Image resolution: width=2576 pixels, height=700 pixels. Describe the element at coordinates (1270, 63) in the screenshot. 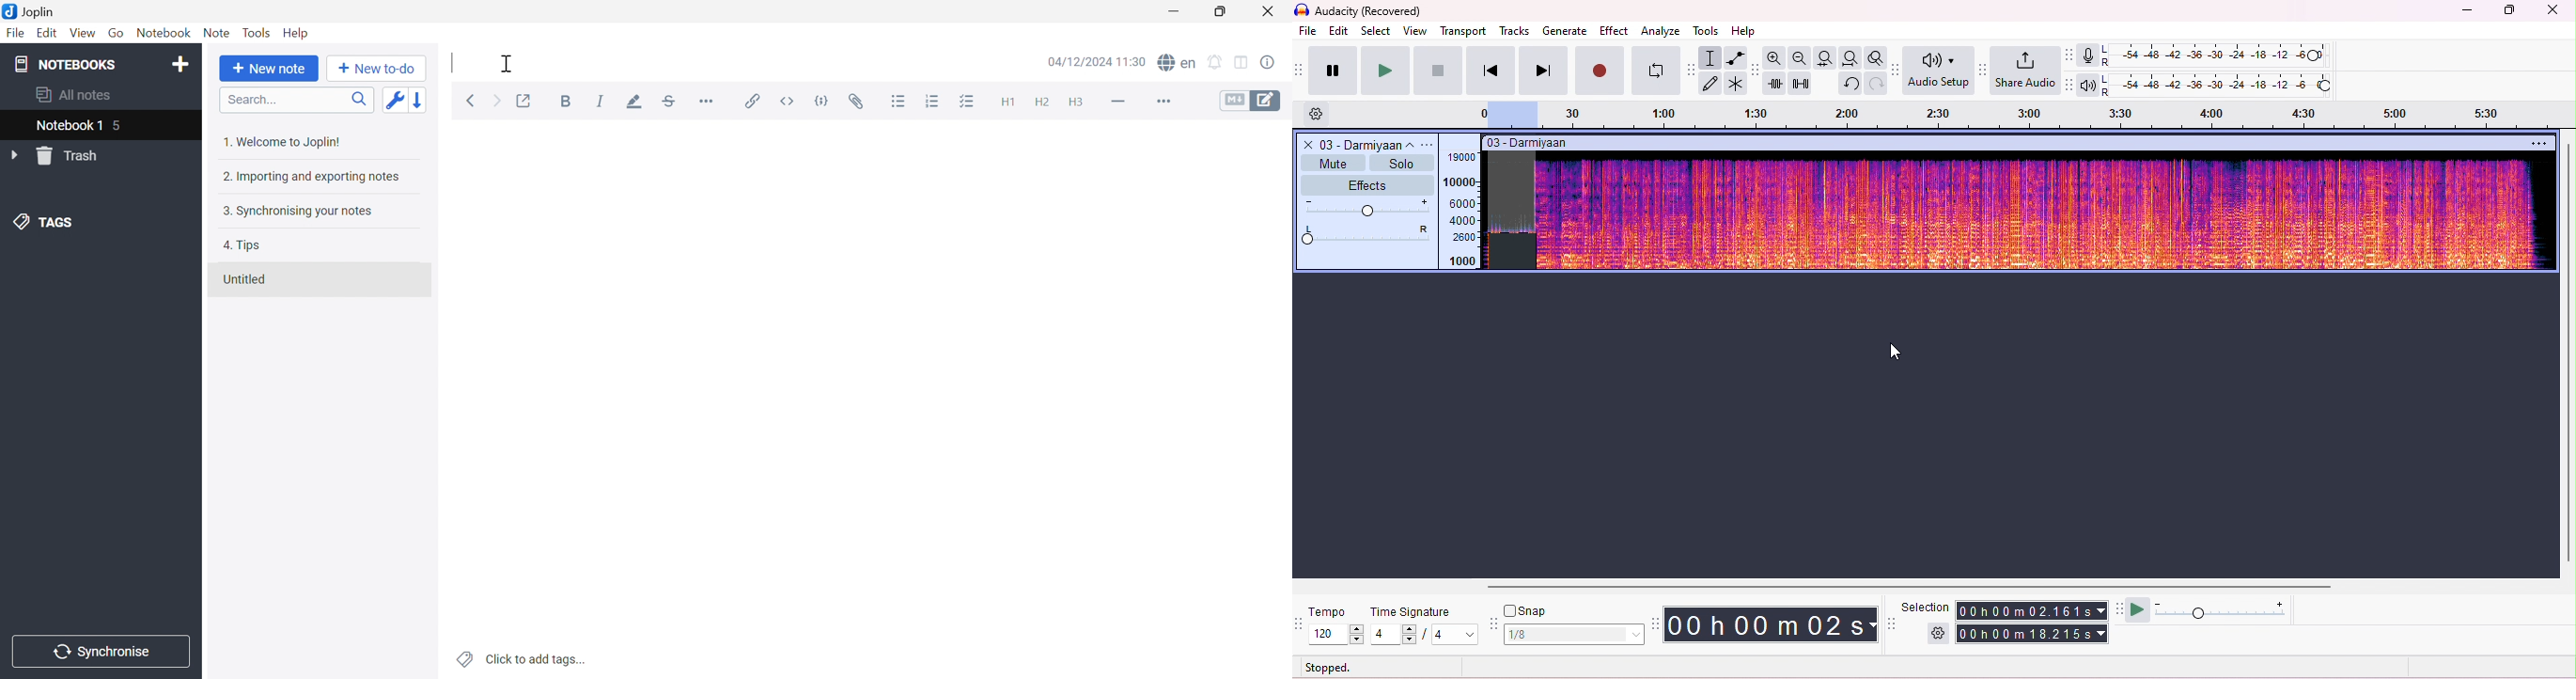

I see `Note properties` at that location.